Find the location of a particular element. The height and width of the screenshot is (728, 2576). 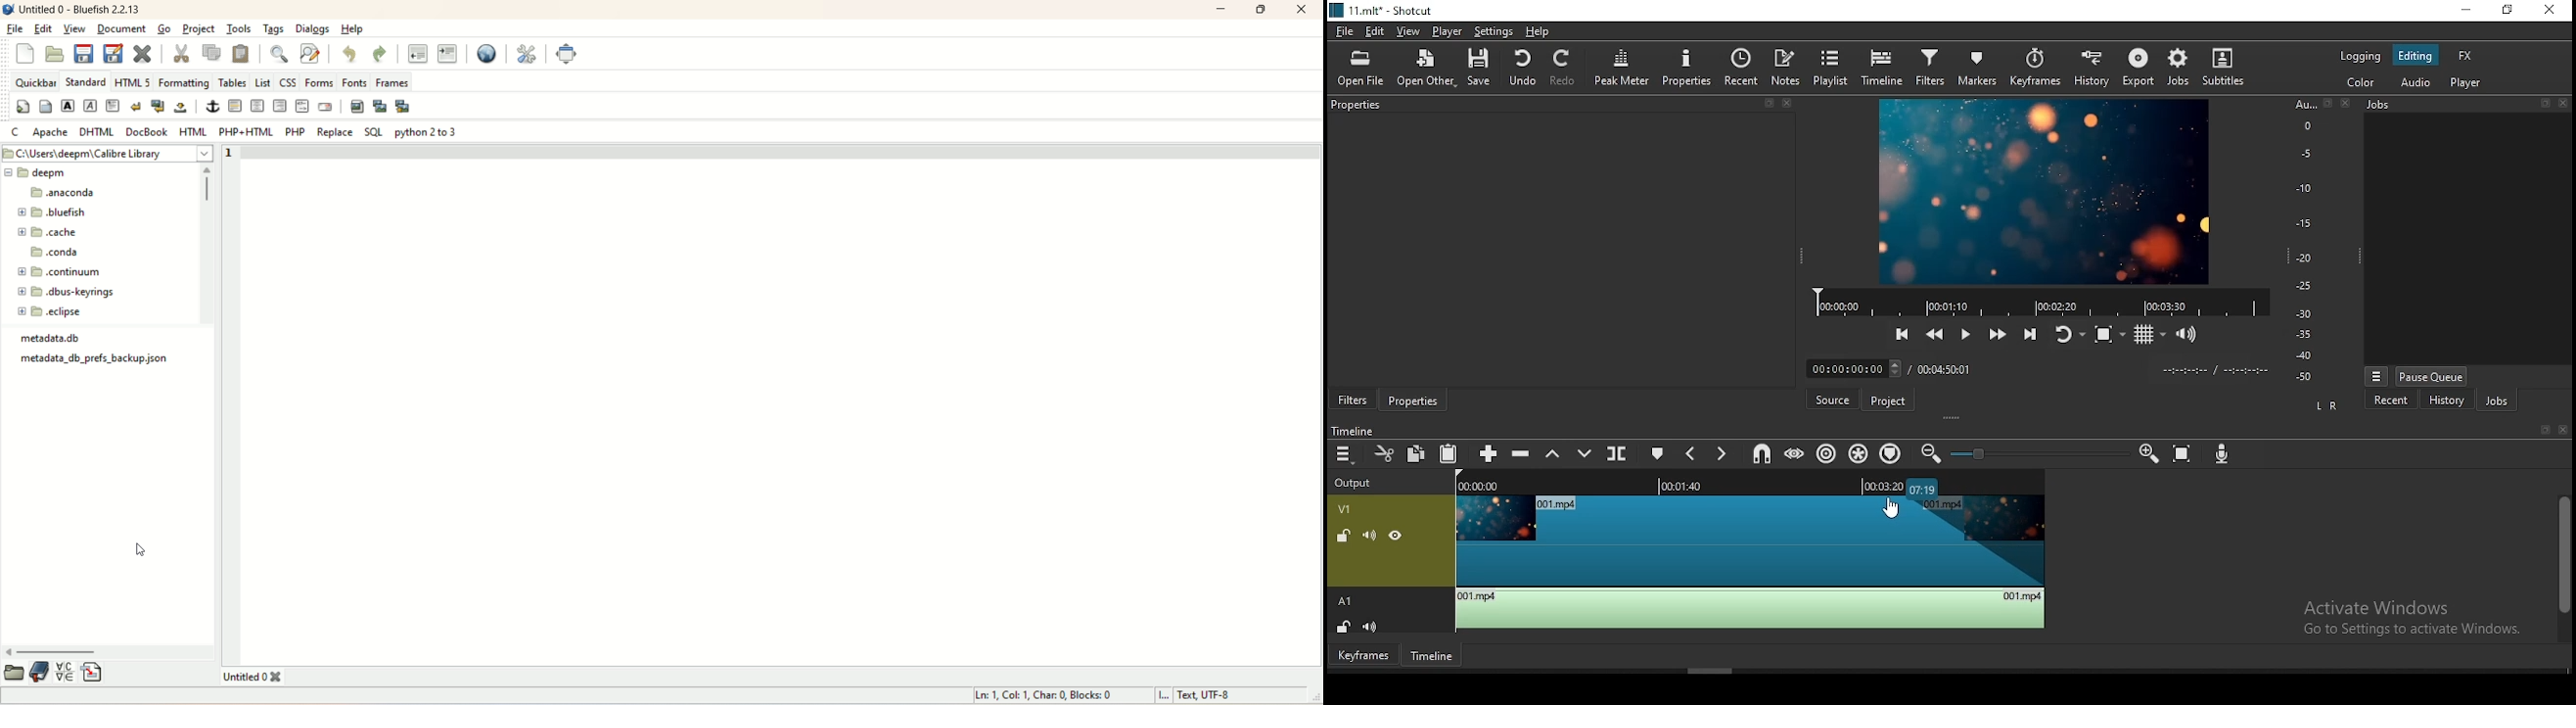

recent is located at coordinates (2391, 401).